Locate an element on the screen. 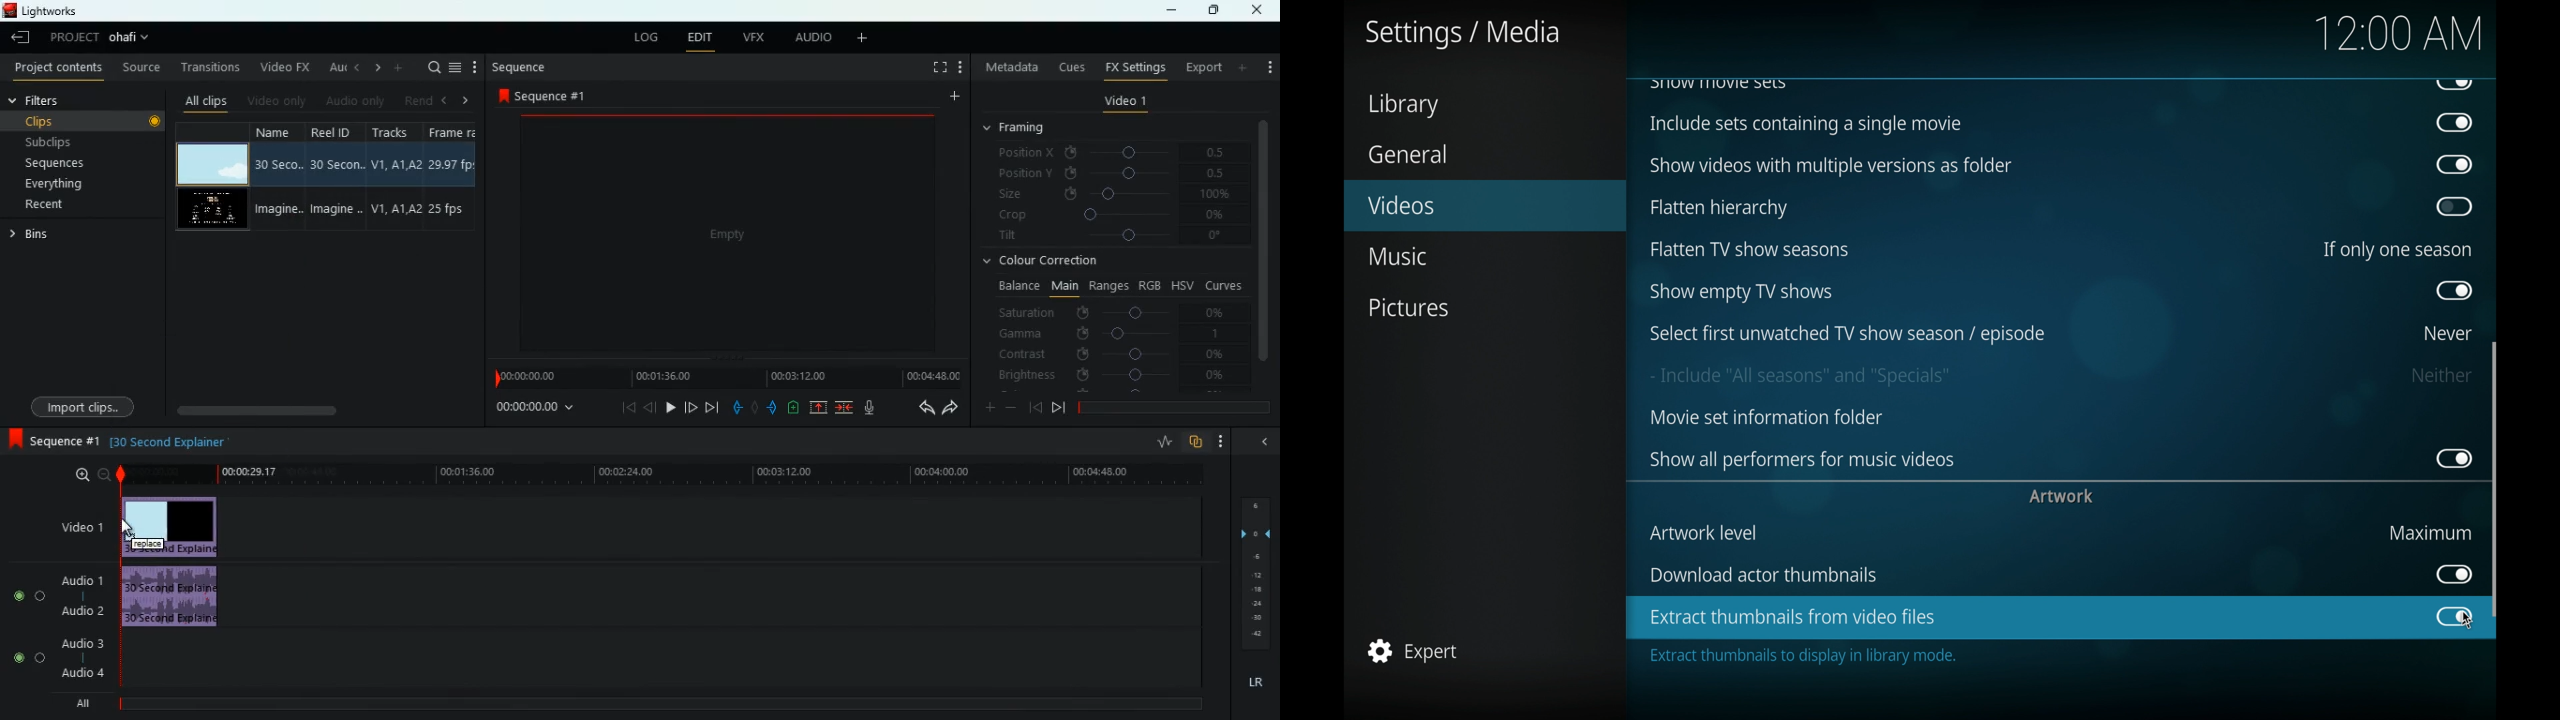 This screenshot has width=2576, height=728. toggle button is located at coordinates (2455, 207).